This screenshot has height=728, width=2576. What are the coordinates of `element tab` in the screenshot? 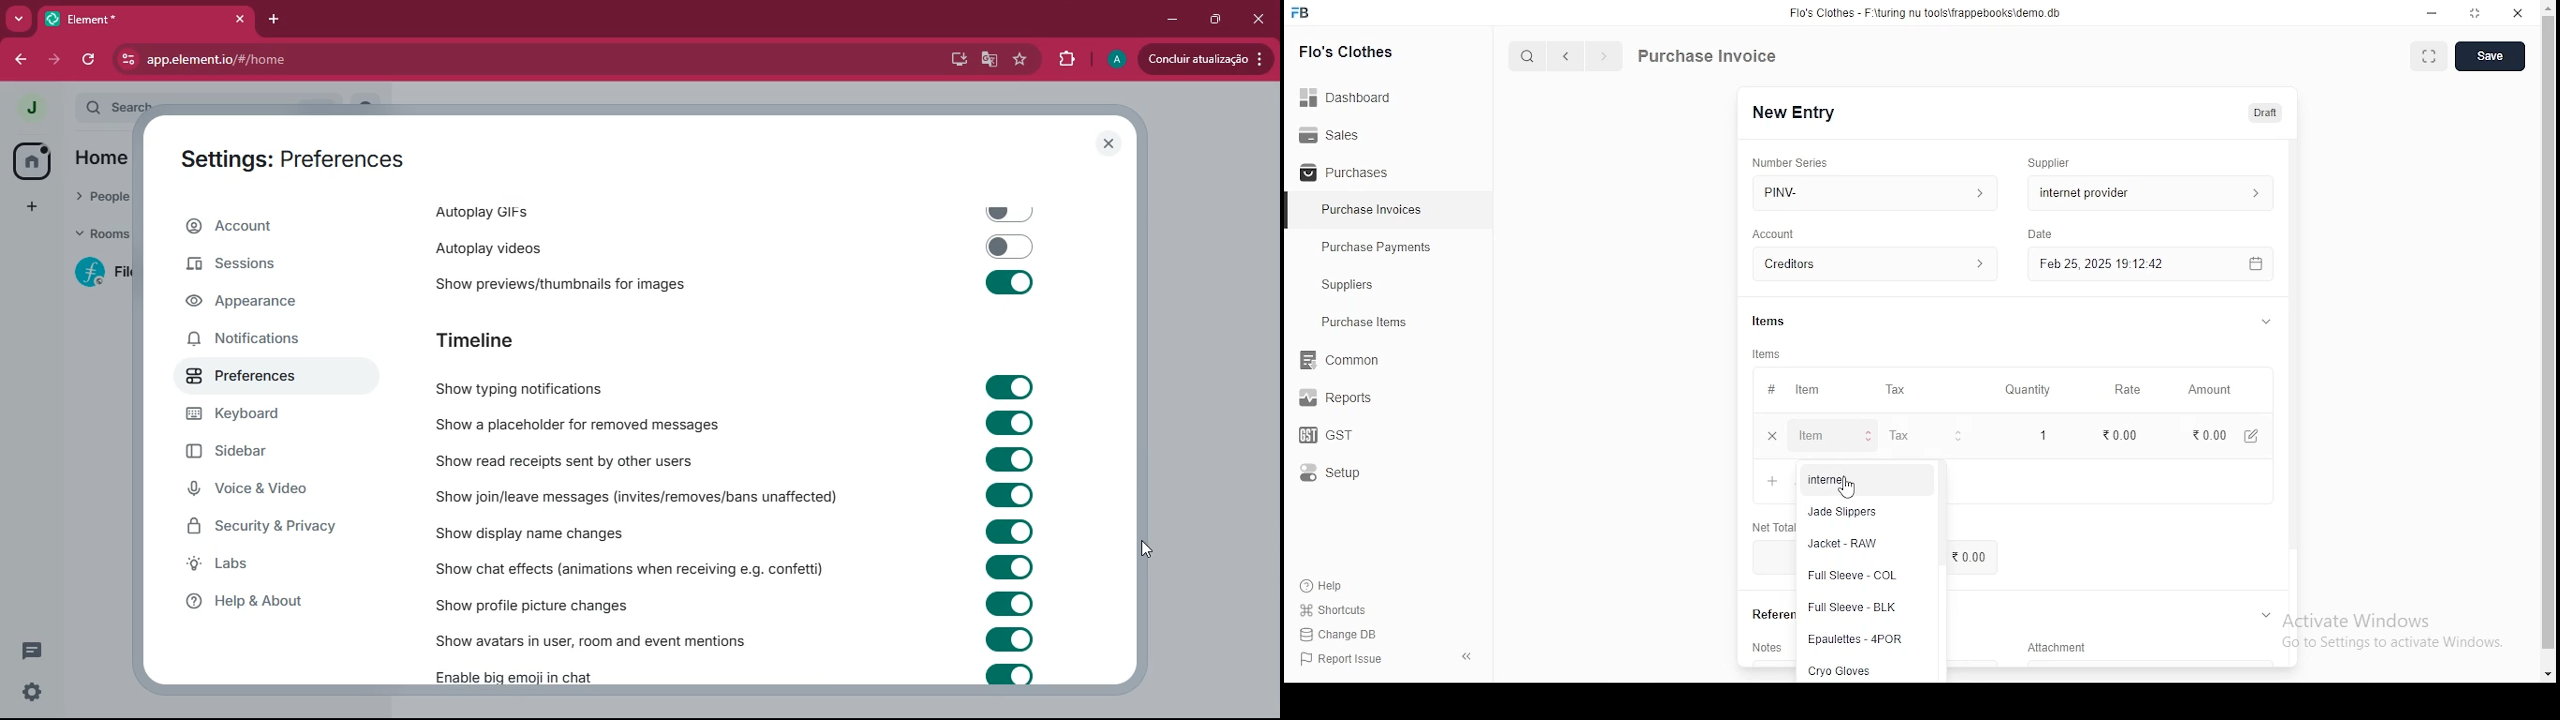 It's located at (148, 20).